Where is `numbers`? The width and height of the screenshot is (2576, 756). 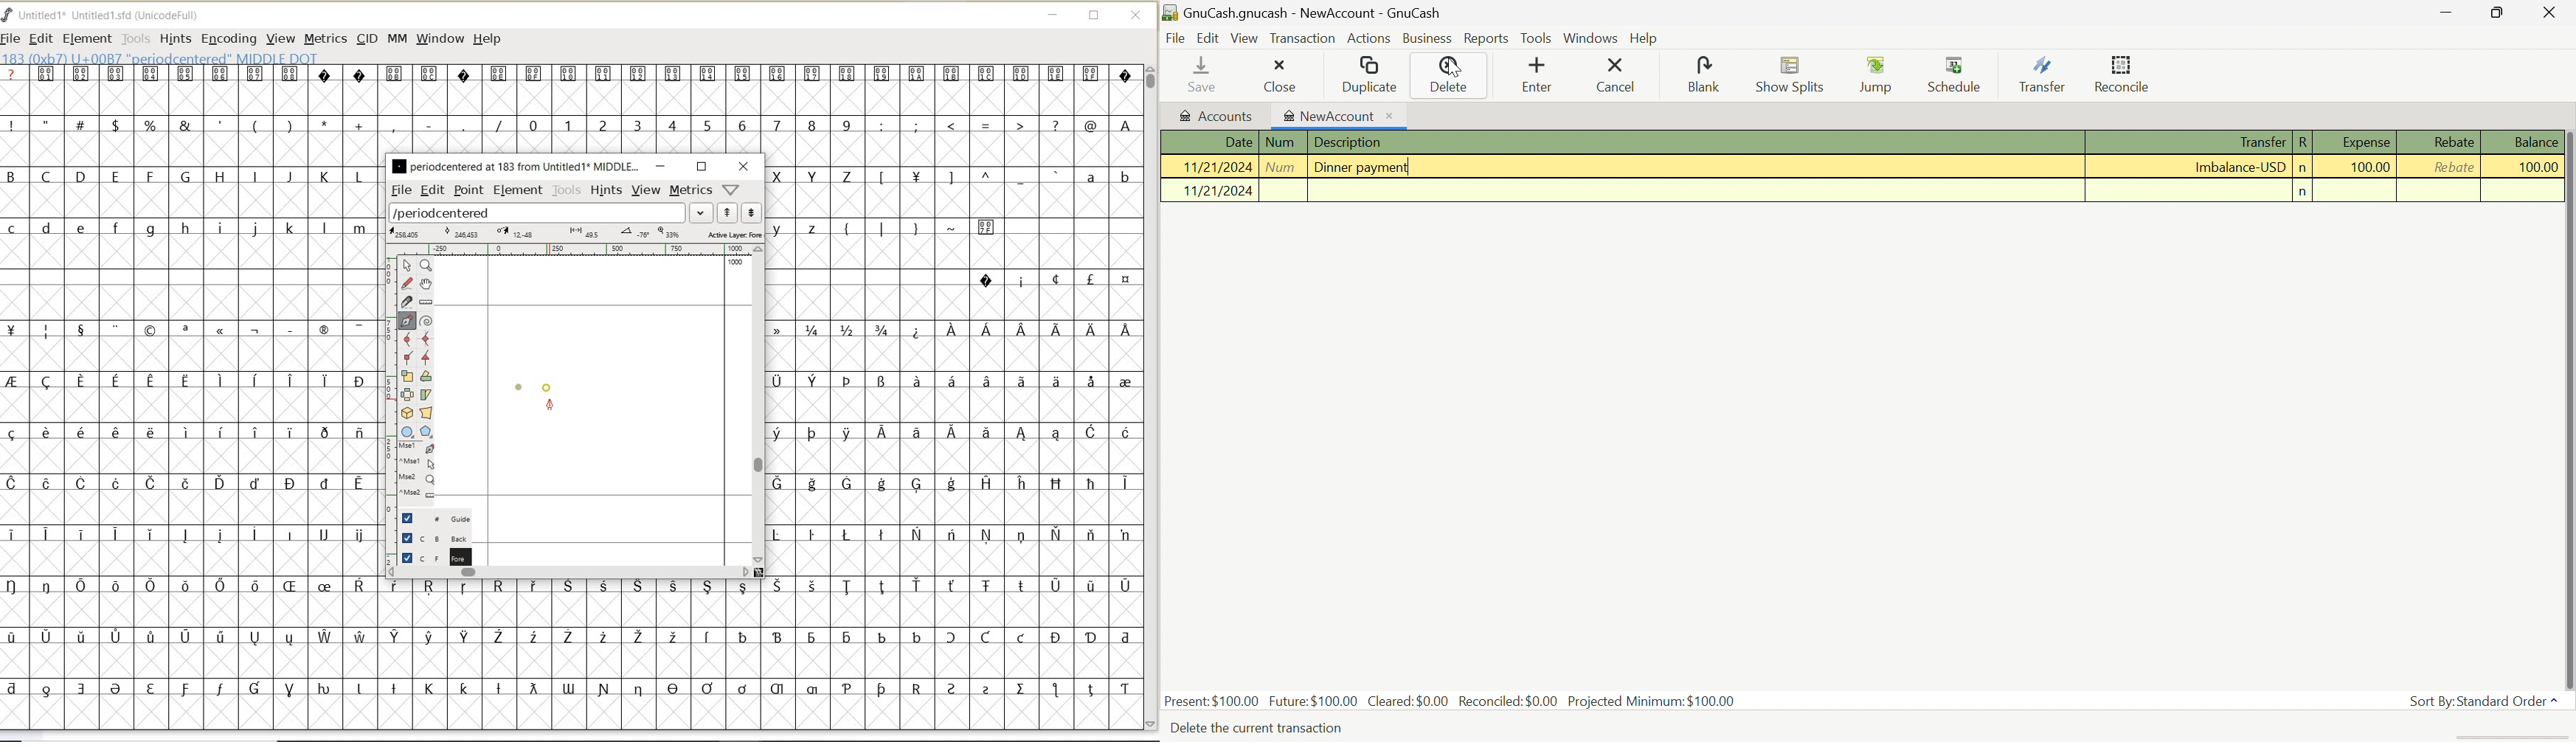 numbers is located at coordinates (687, 124).